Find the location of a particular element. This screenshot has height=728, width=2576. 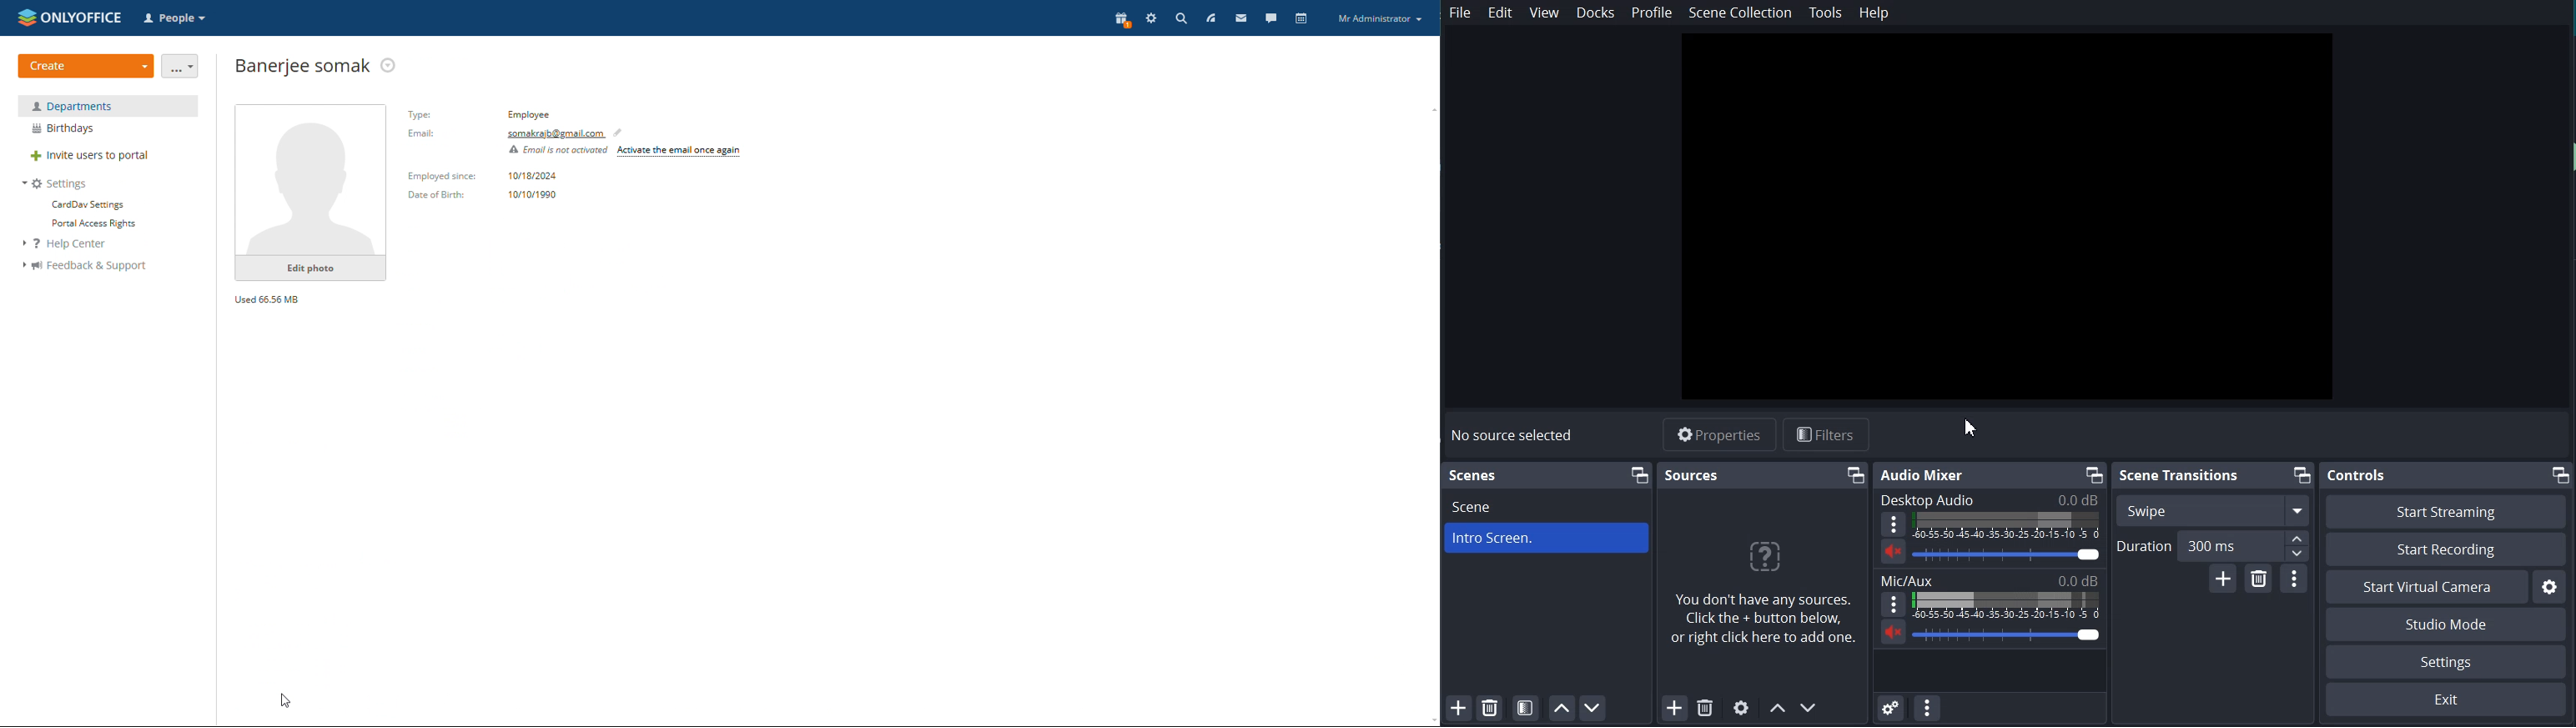

department is located at coordinates (108, 106).